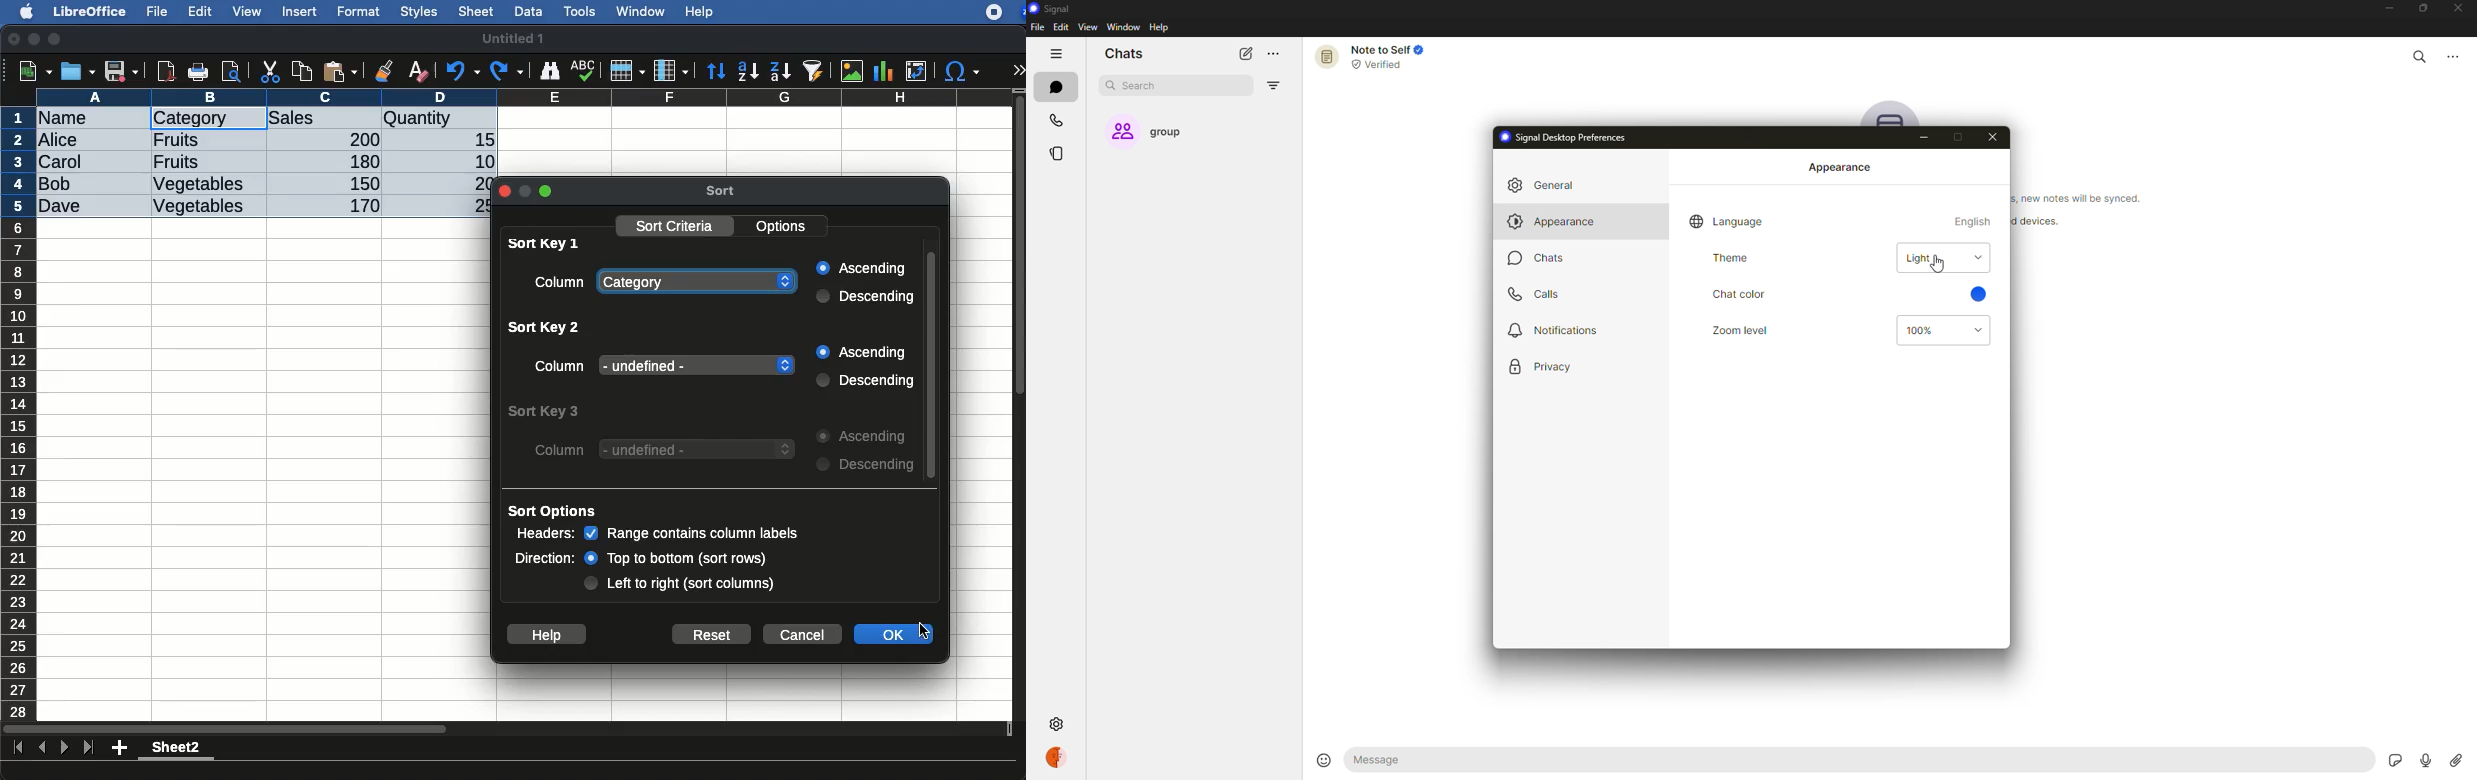  I want to click on top to bottom (sort rows), so click(677, 559).